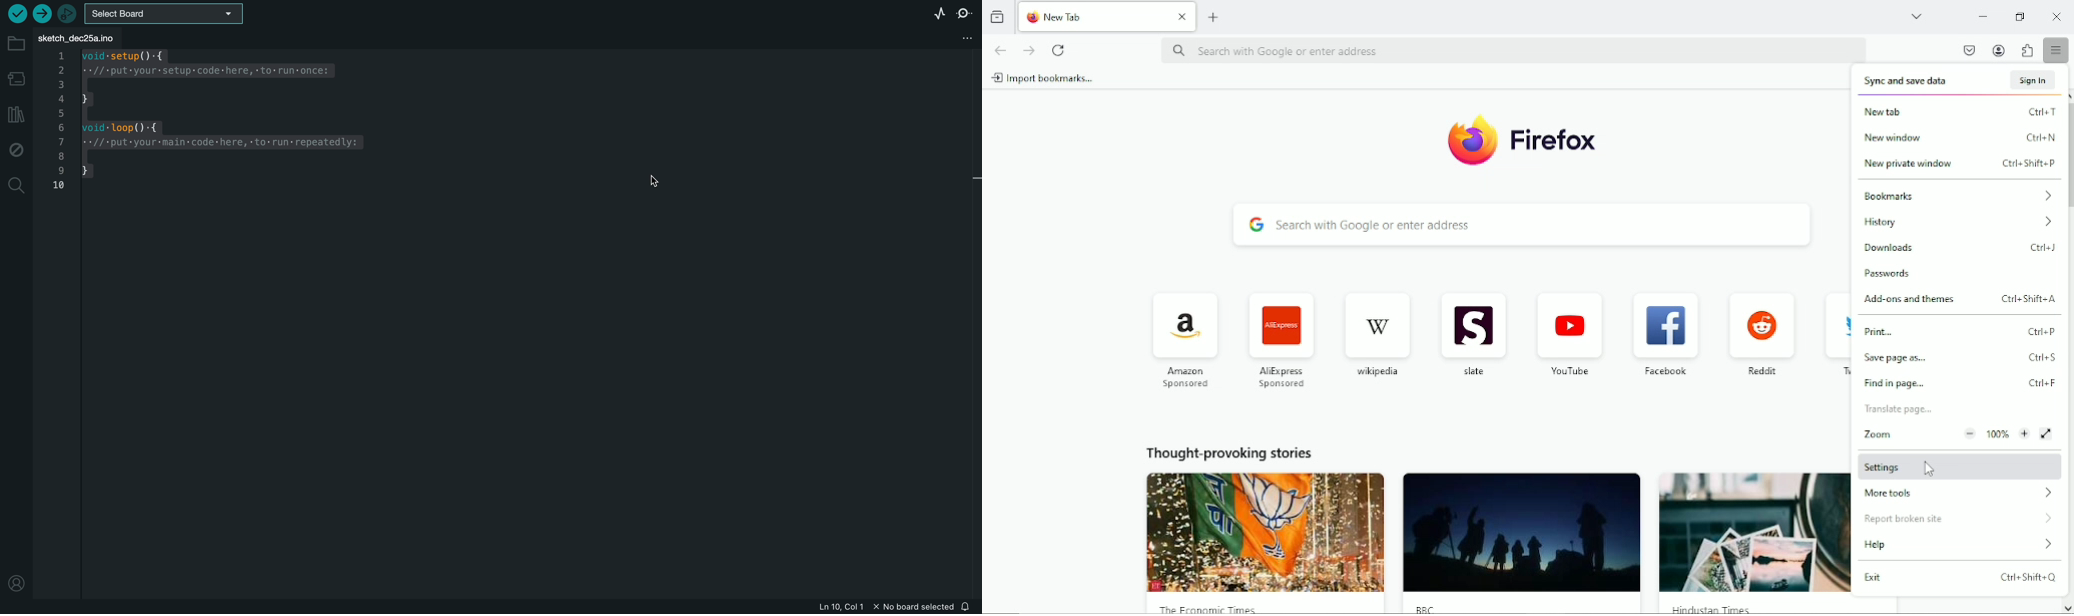 The width and height of the screenshot is (2100, 616). Describe the element at coordinates (1899, 409) in the screenshot. I see `translate page` at that location.